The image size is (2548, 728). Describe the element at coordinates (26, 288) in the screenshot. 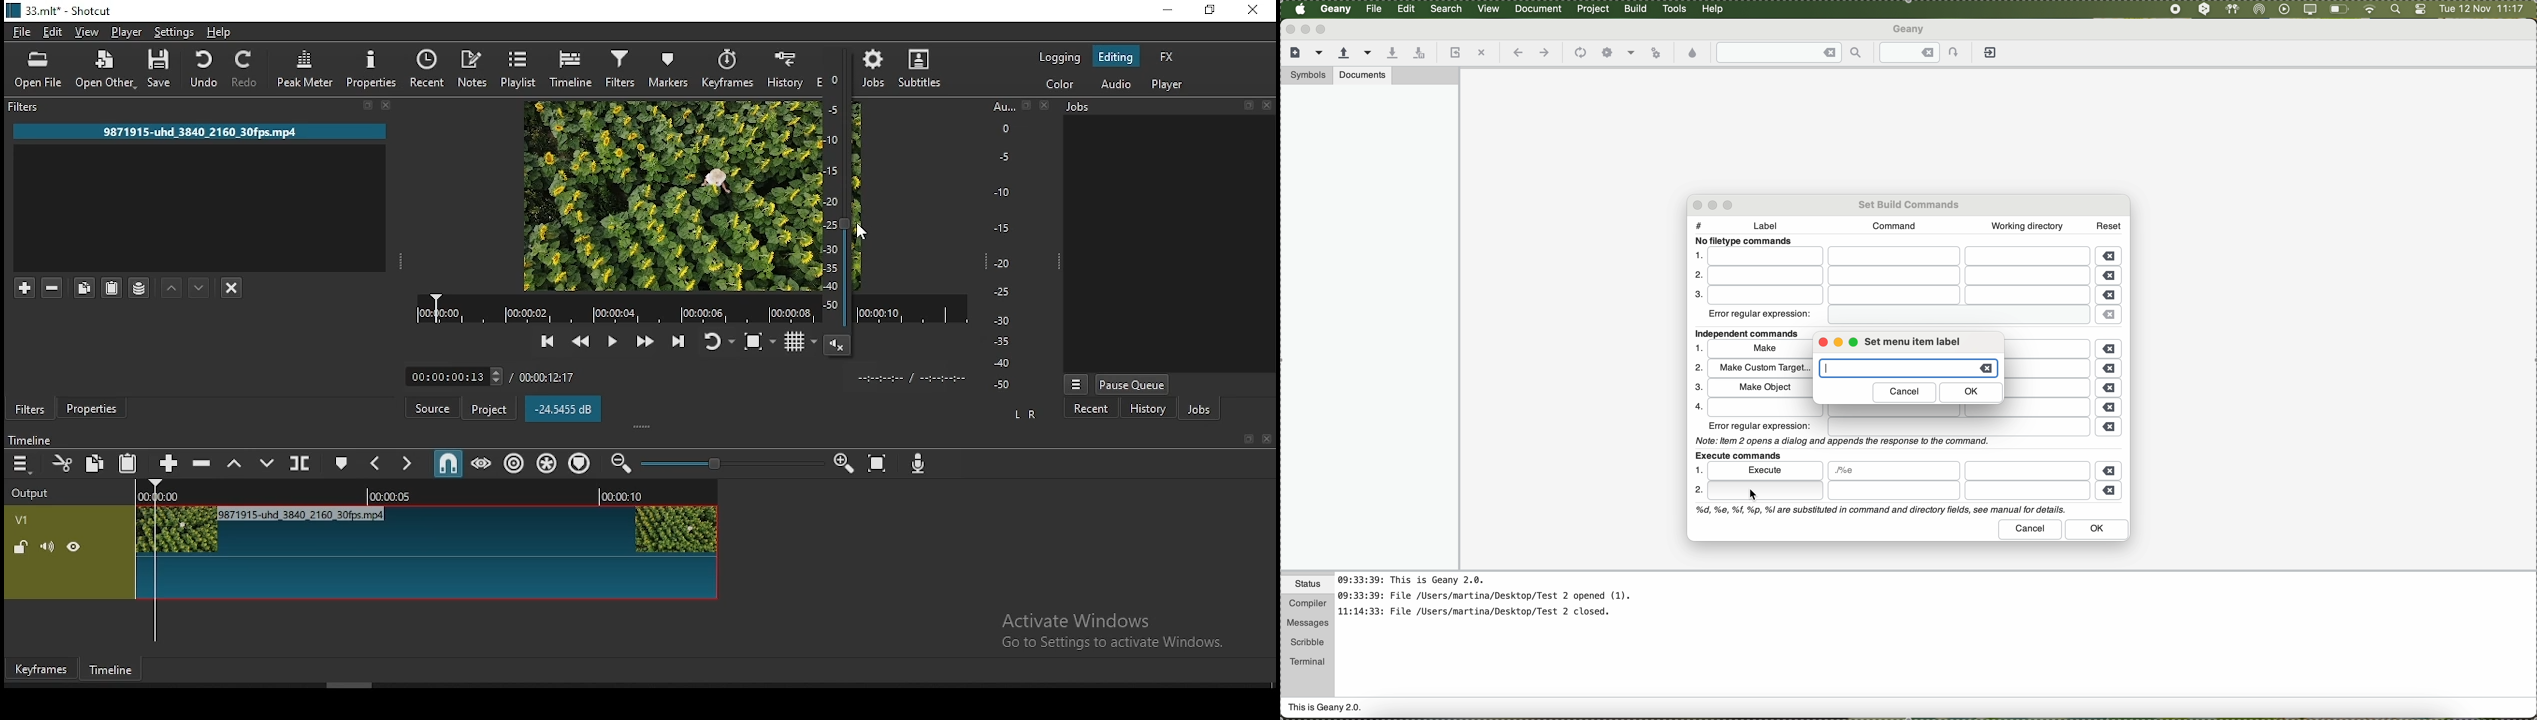

I see `add a filter` at that location.